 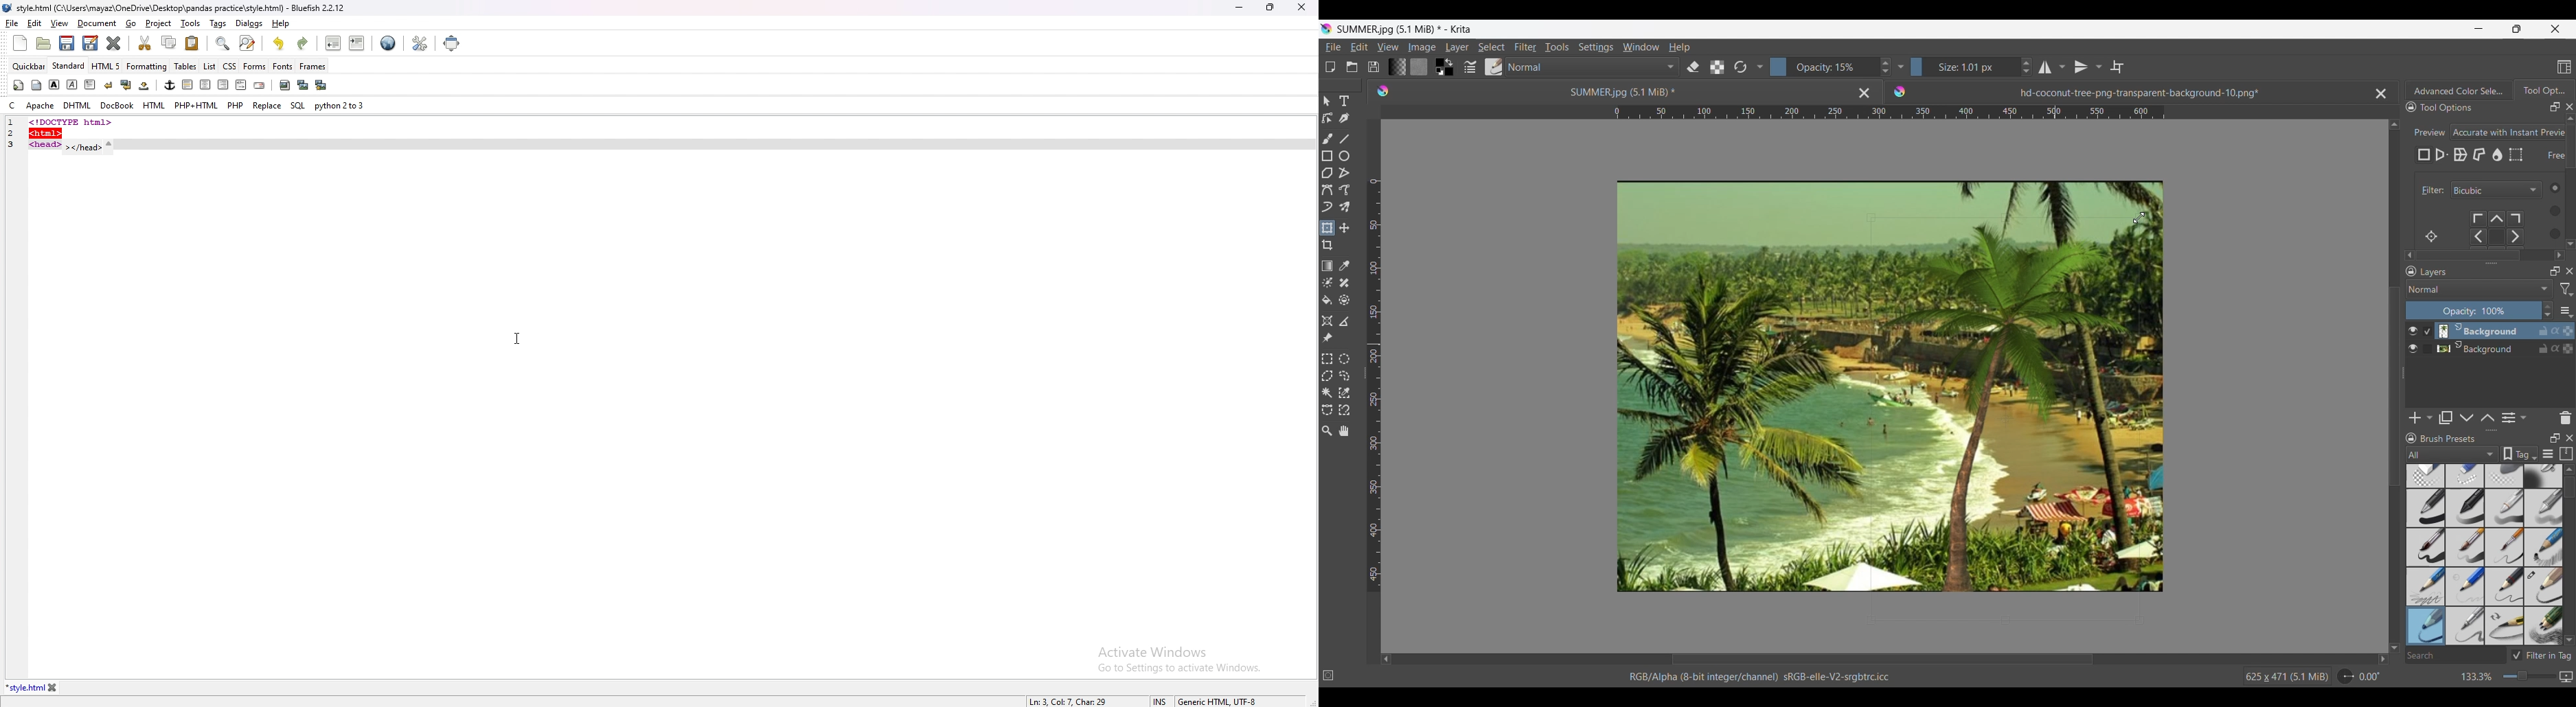 I want to click on Quick slide to top, so click(x=2569, y=469).